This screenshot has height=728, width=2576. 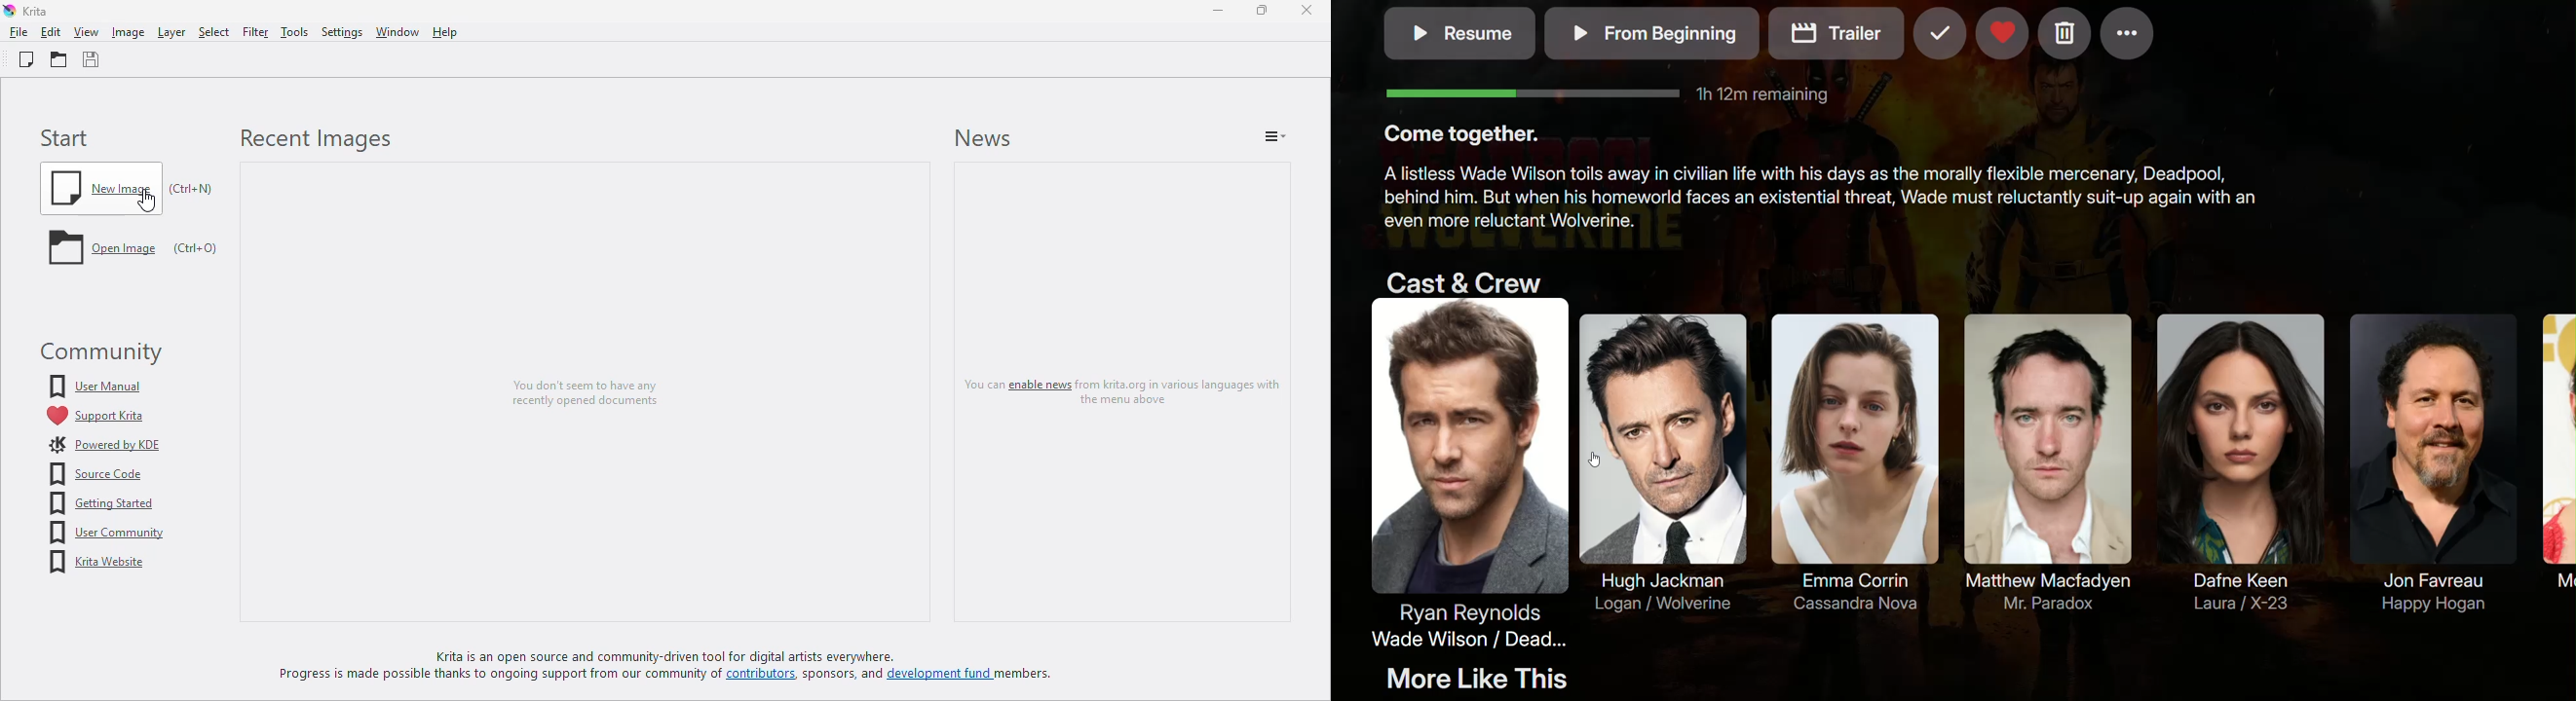 What do you see at coordinates (315, 140) in the screenshot?
I see `recent images` at bounding box center [315, 140].